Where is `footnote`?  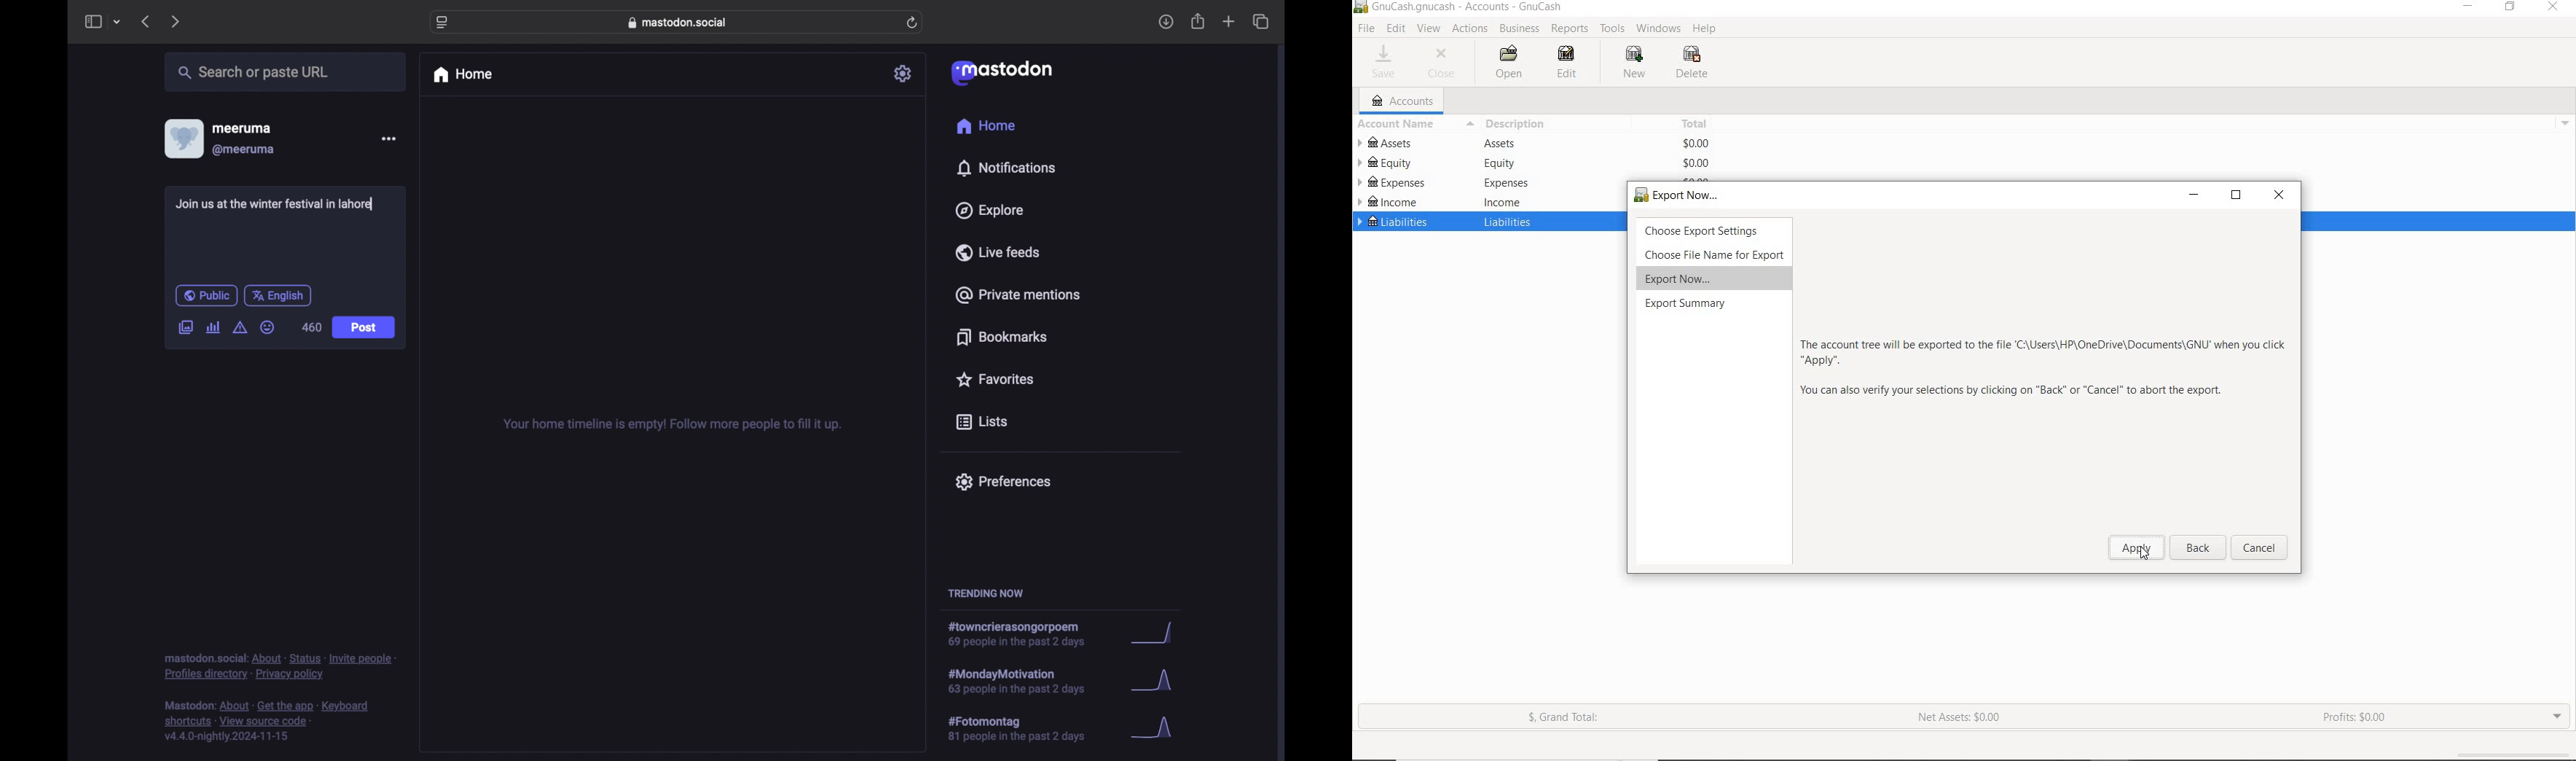 footnote is located at coordinates (269, 722).